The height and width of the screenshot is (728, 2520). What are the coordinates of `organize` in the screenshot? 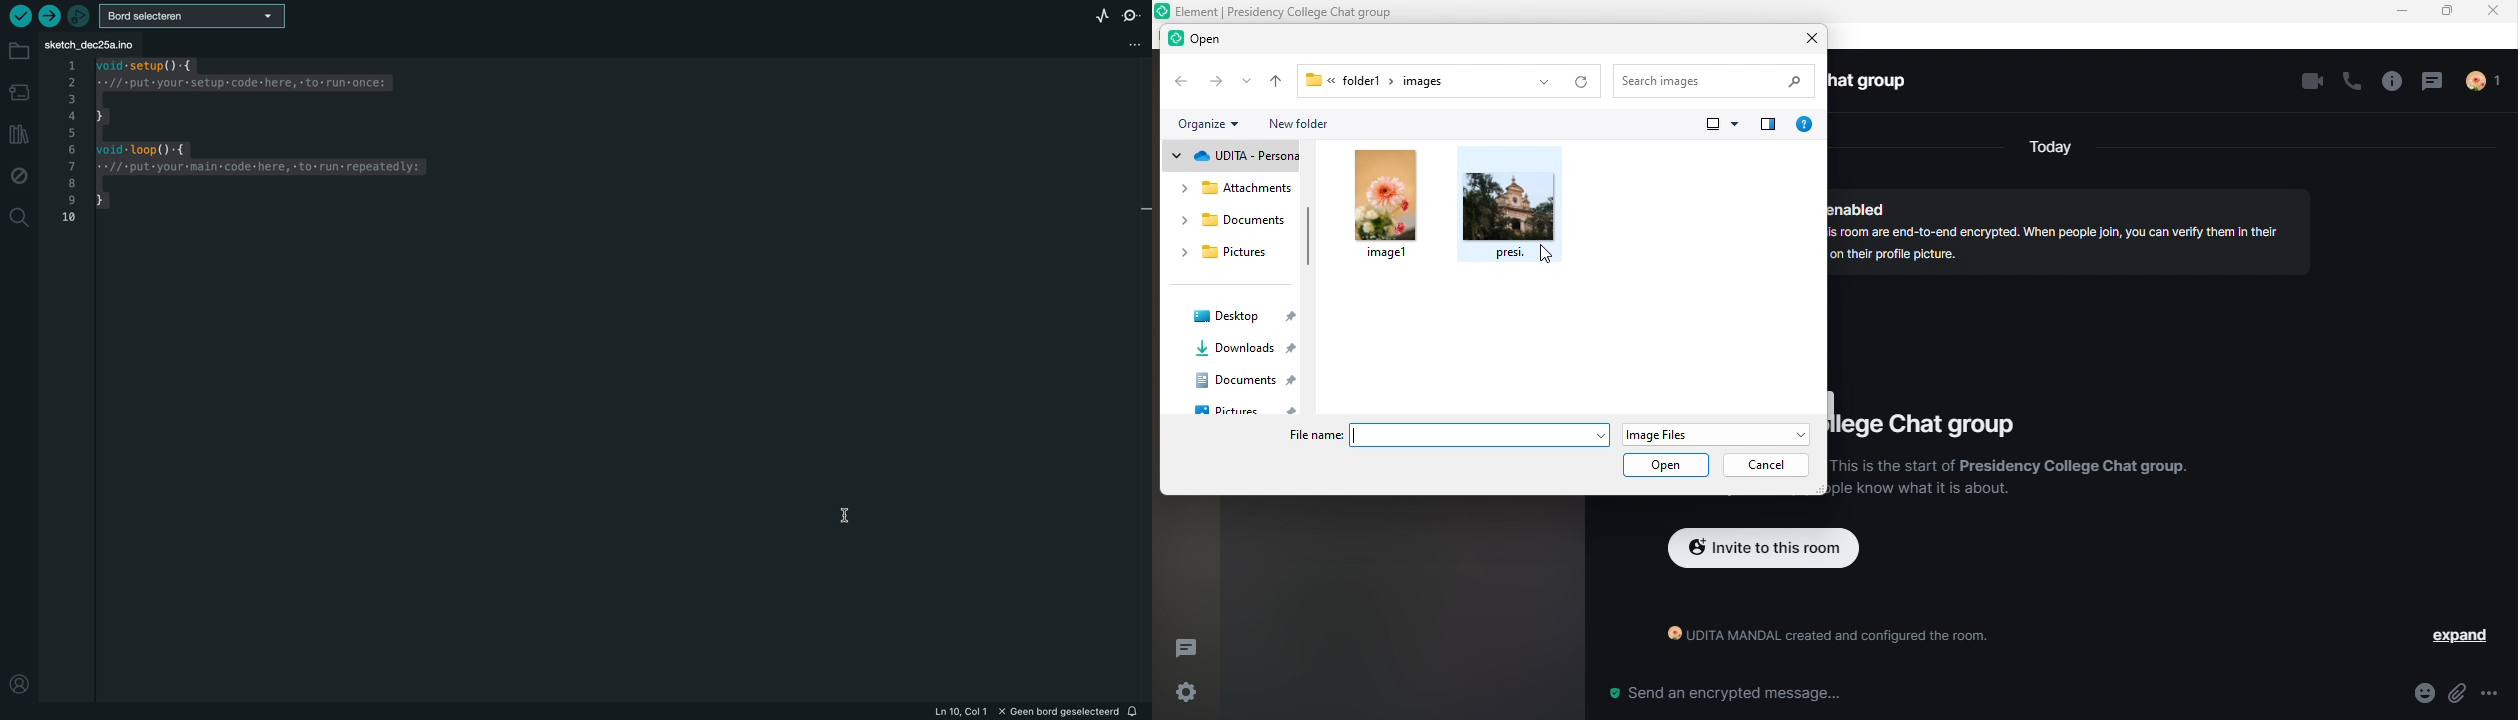 It's located at (1213, 124).